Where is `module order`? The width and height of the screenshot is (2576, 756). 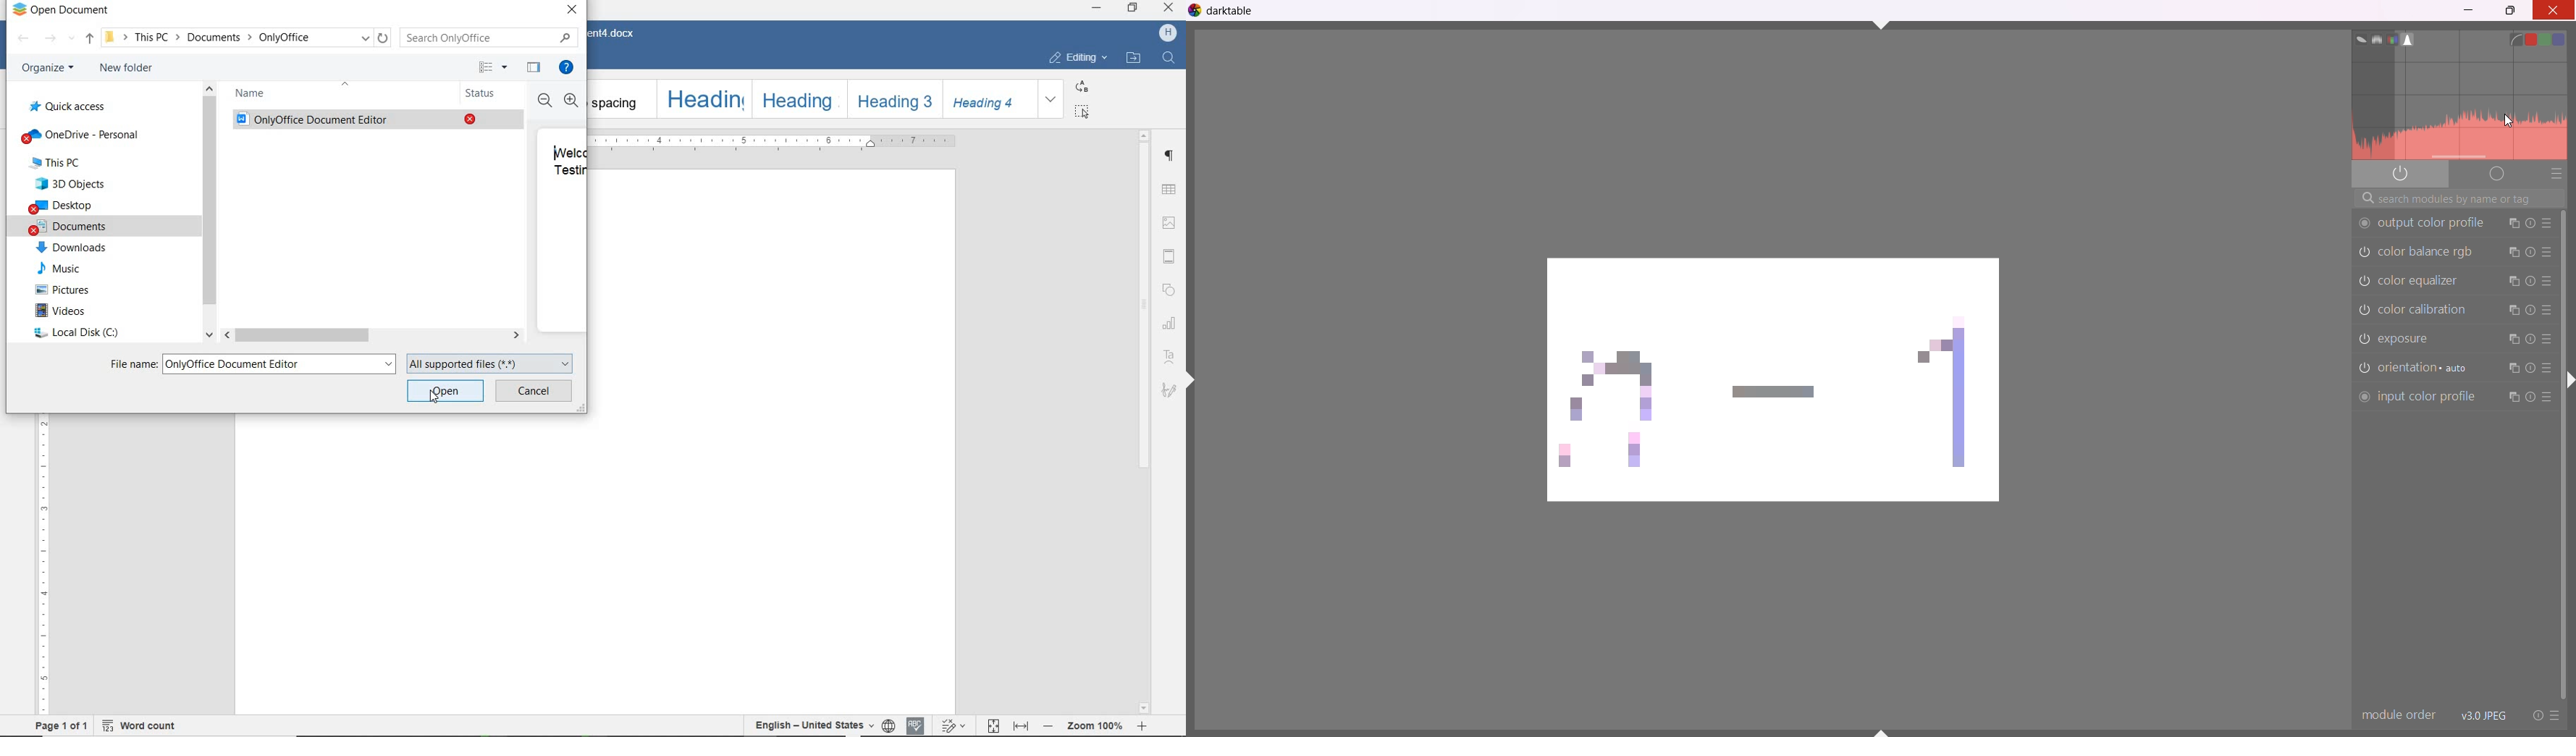
module order is located at coordinates (2397, 715).